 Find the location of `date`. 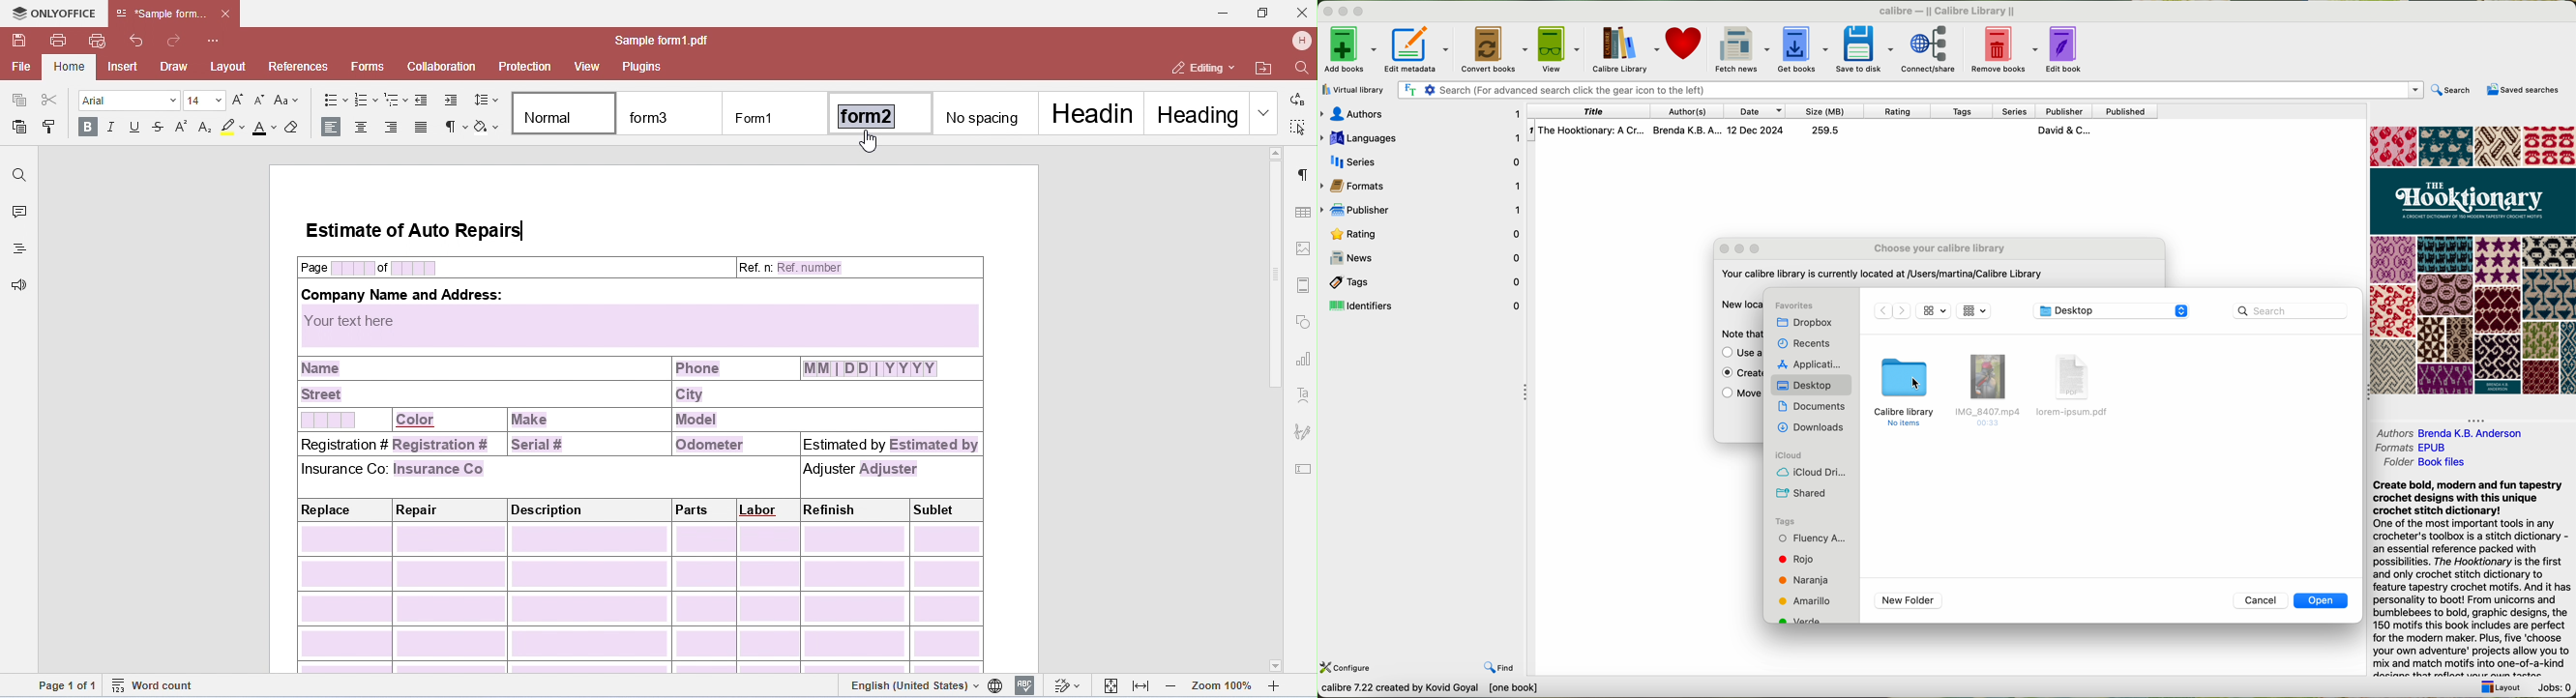

date is located at coordinates (1757, 110).